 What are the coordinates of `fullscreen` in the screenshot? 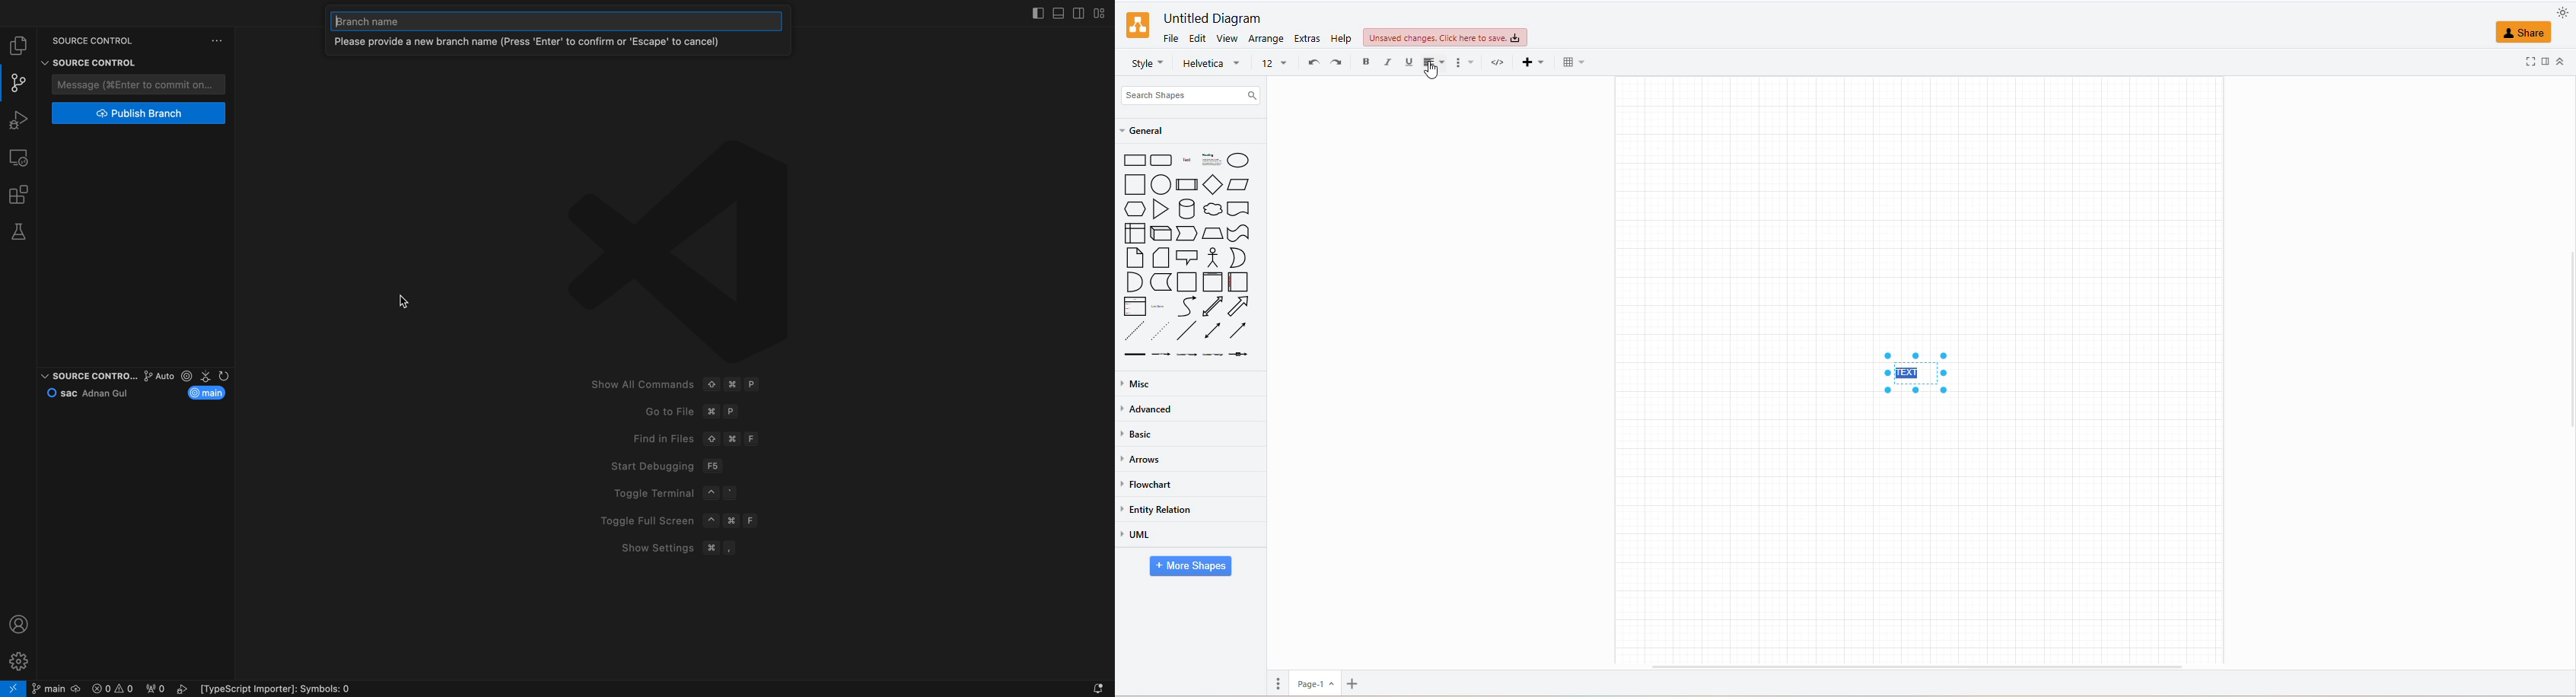 It's located at (2530, 60).